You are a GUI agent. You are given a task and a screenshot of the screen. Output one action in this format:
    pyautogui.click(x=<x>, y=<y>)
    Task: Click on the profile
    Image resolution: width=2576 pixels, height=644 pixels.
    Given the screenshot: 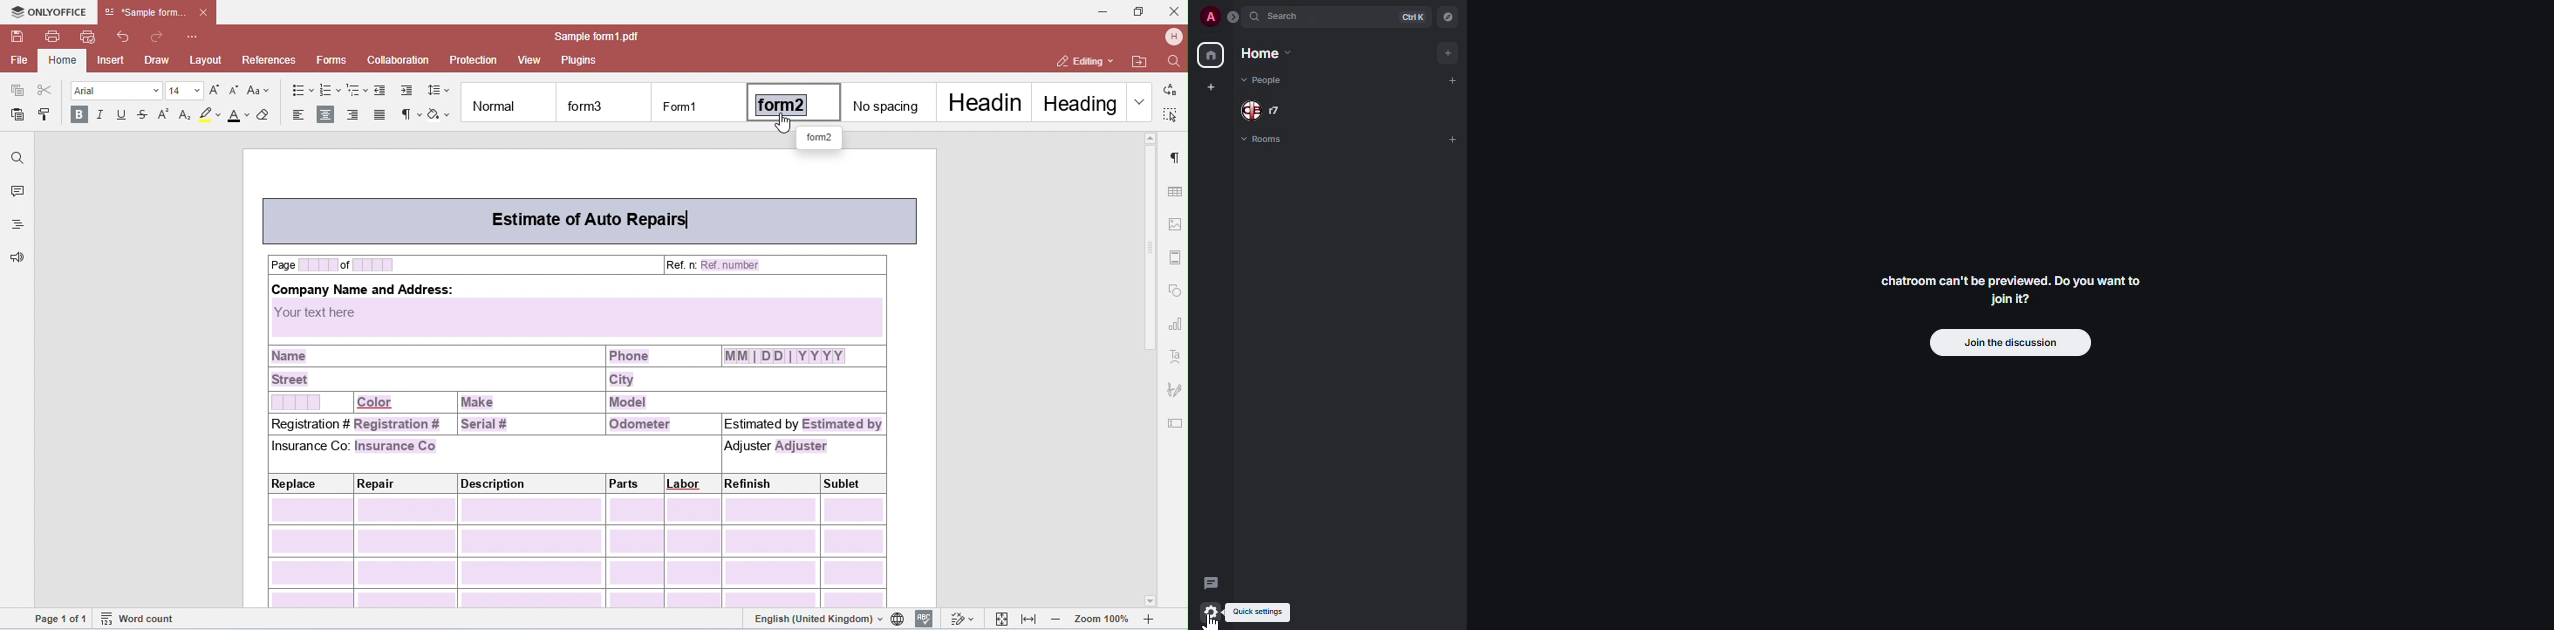 What is the action you would take?
    pyautogui.click(x=1205, y=17)
    